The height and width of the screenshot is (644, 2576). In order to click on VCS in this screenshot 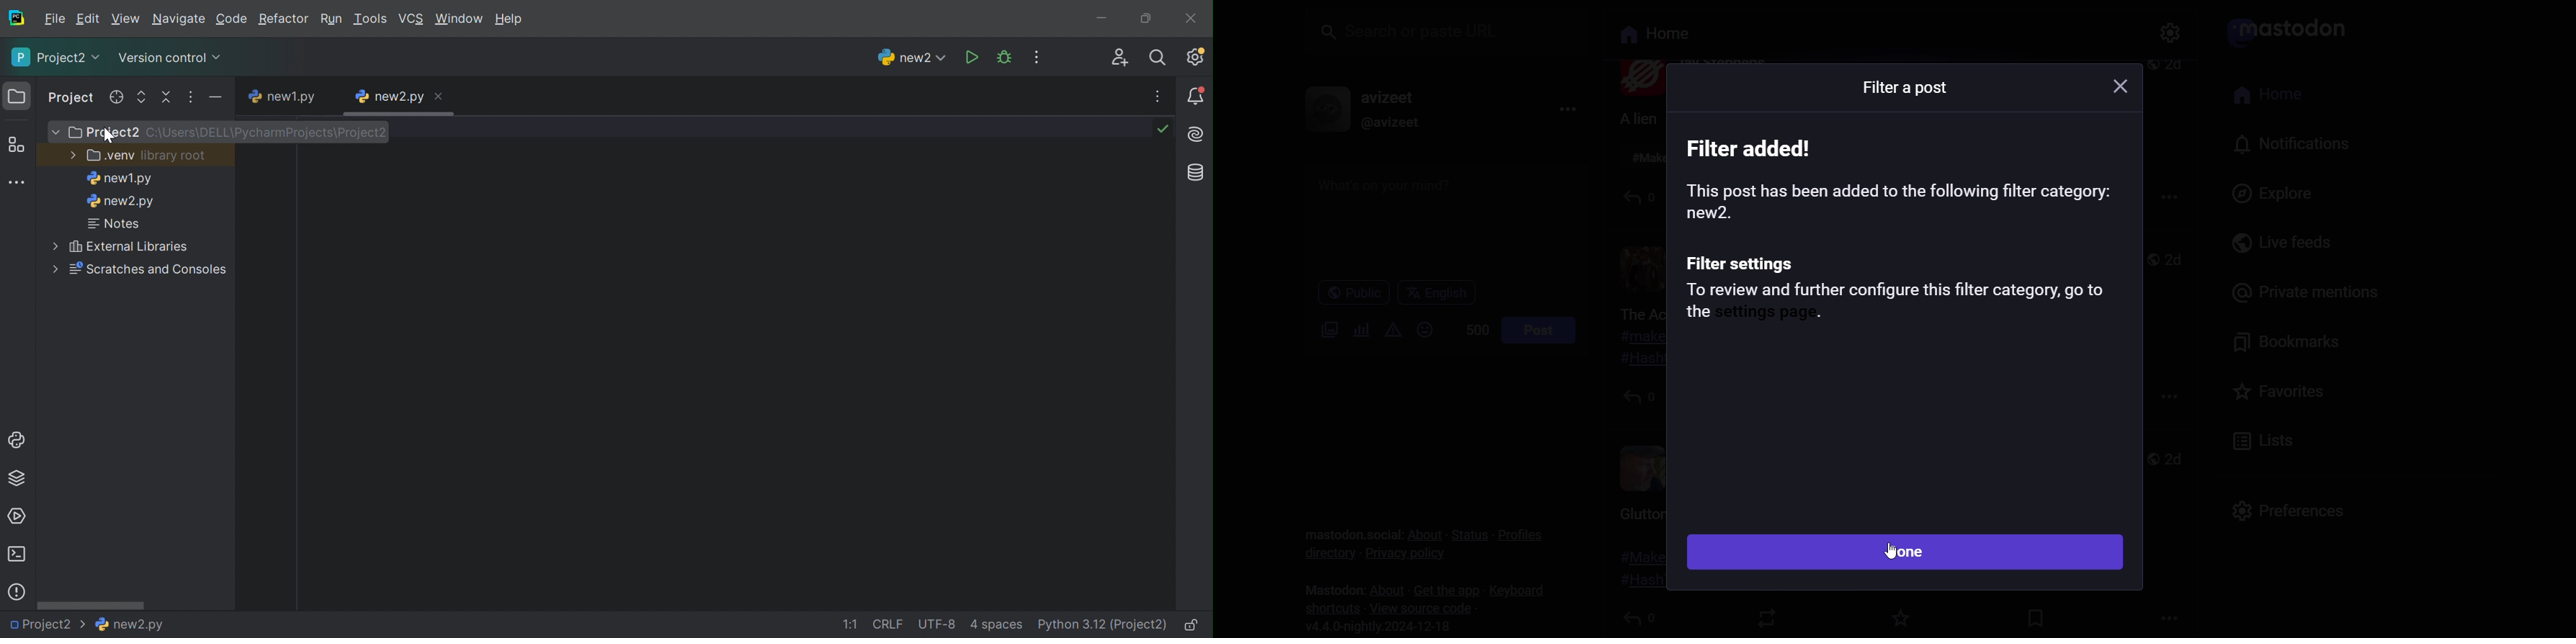, I will do `click(413, 18)`.